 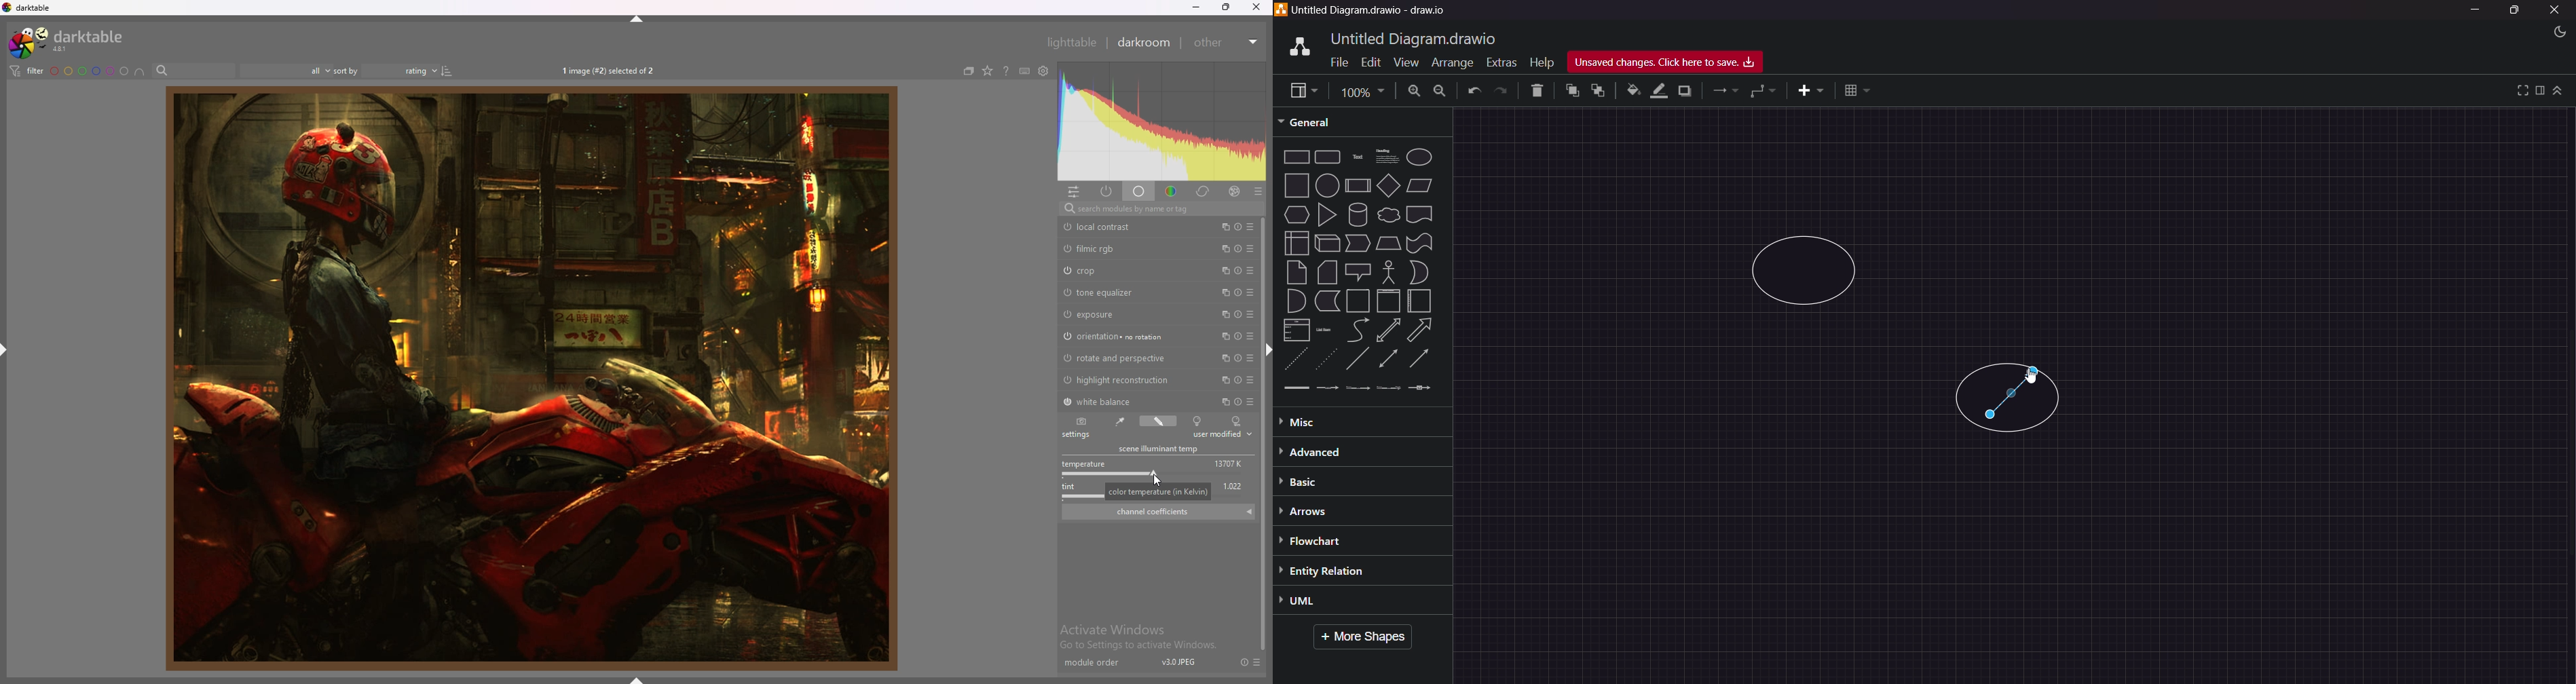 What do you see at coordinates (1145, 42) in the screenshot?
I see `darkroom` at bounding box center [1145, 42].